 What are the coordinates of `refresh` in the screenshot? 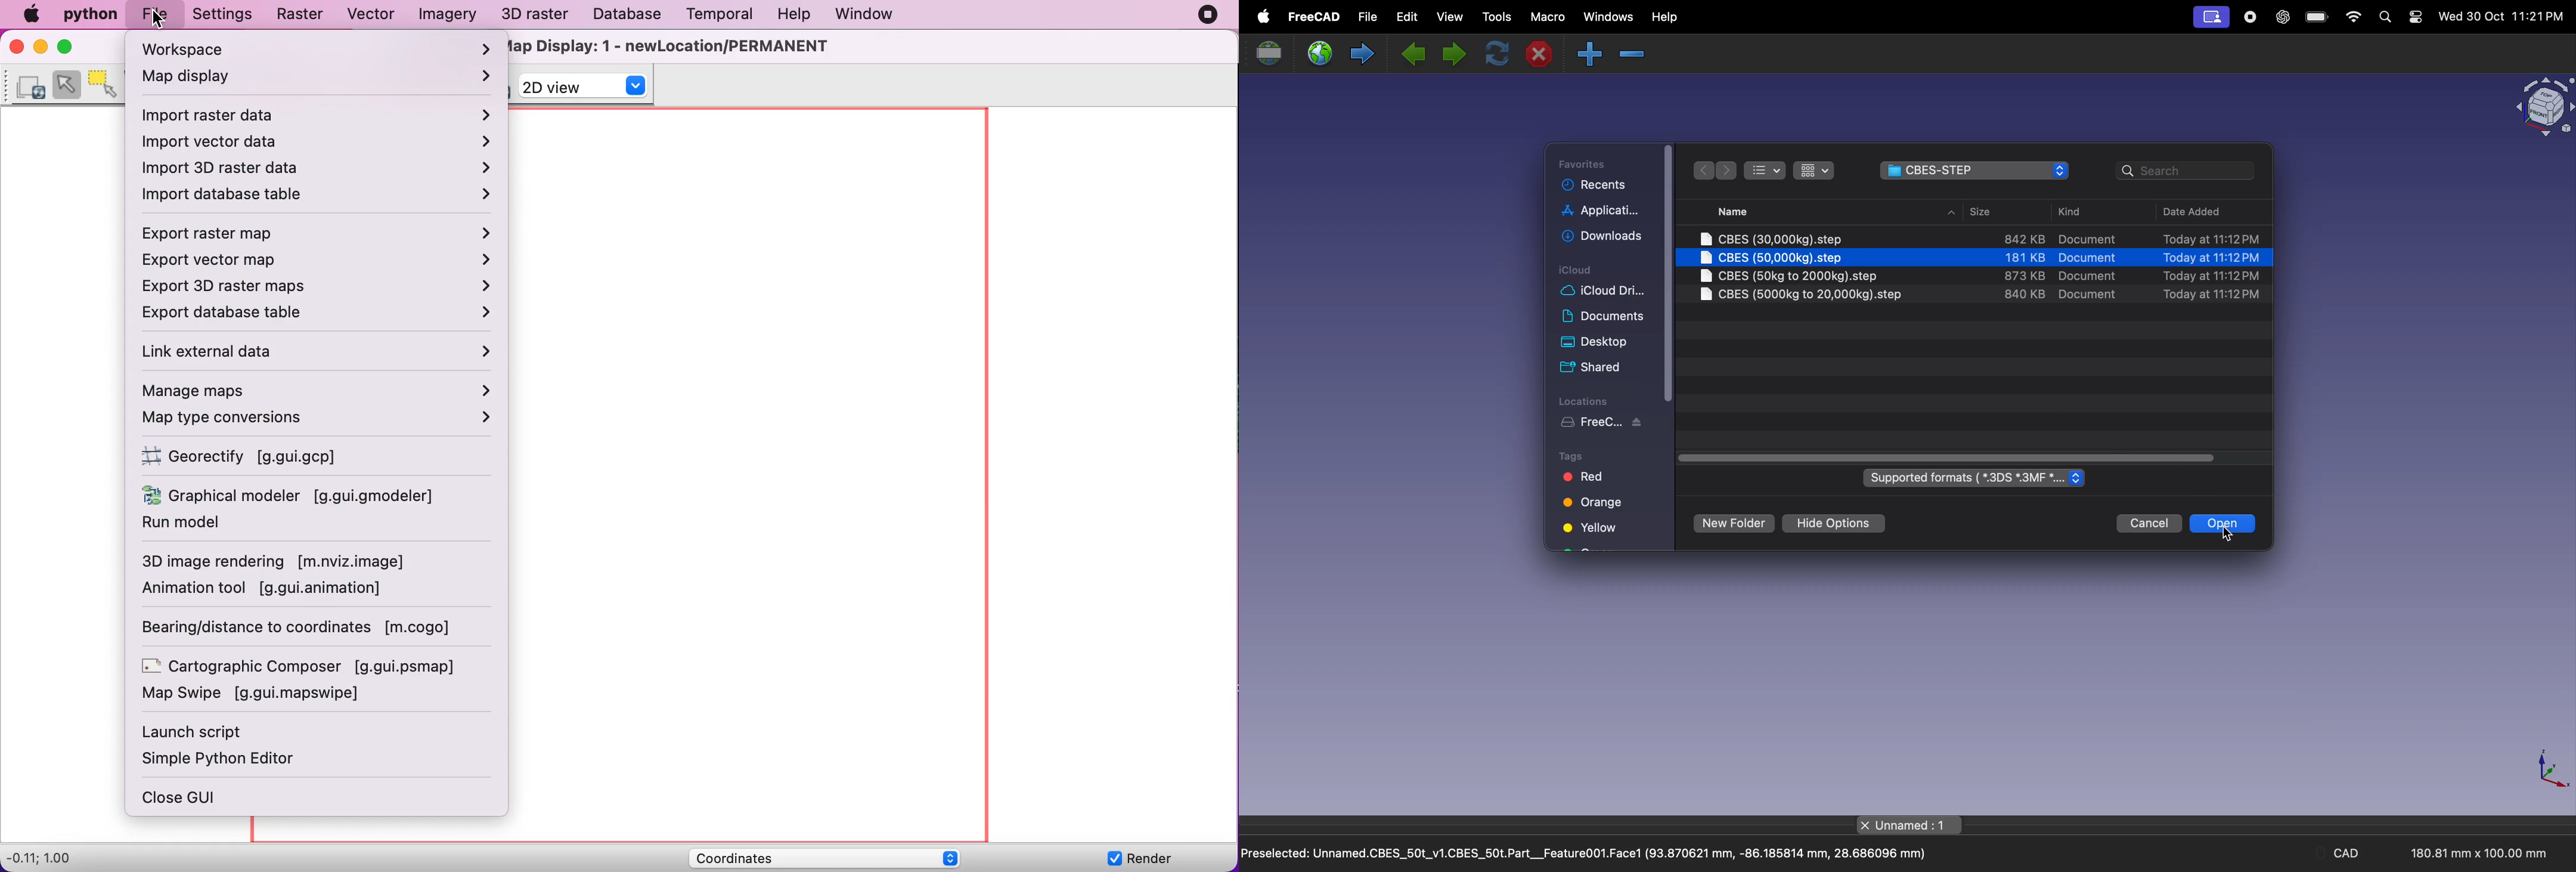 It's located at (1492, 52).